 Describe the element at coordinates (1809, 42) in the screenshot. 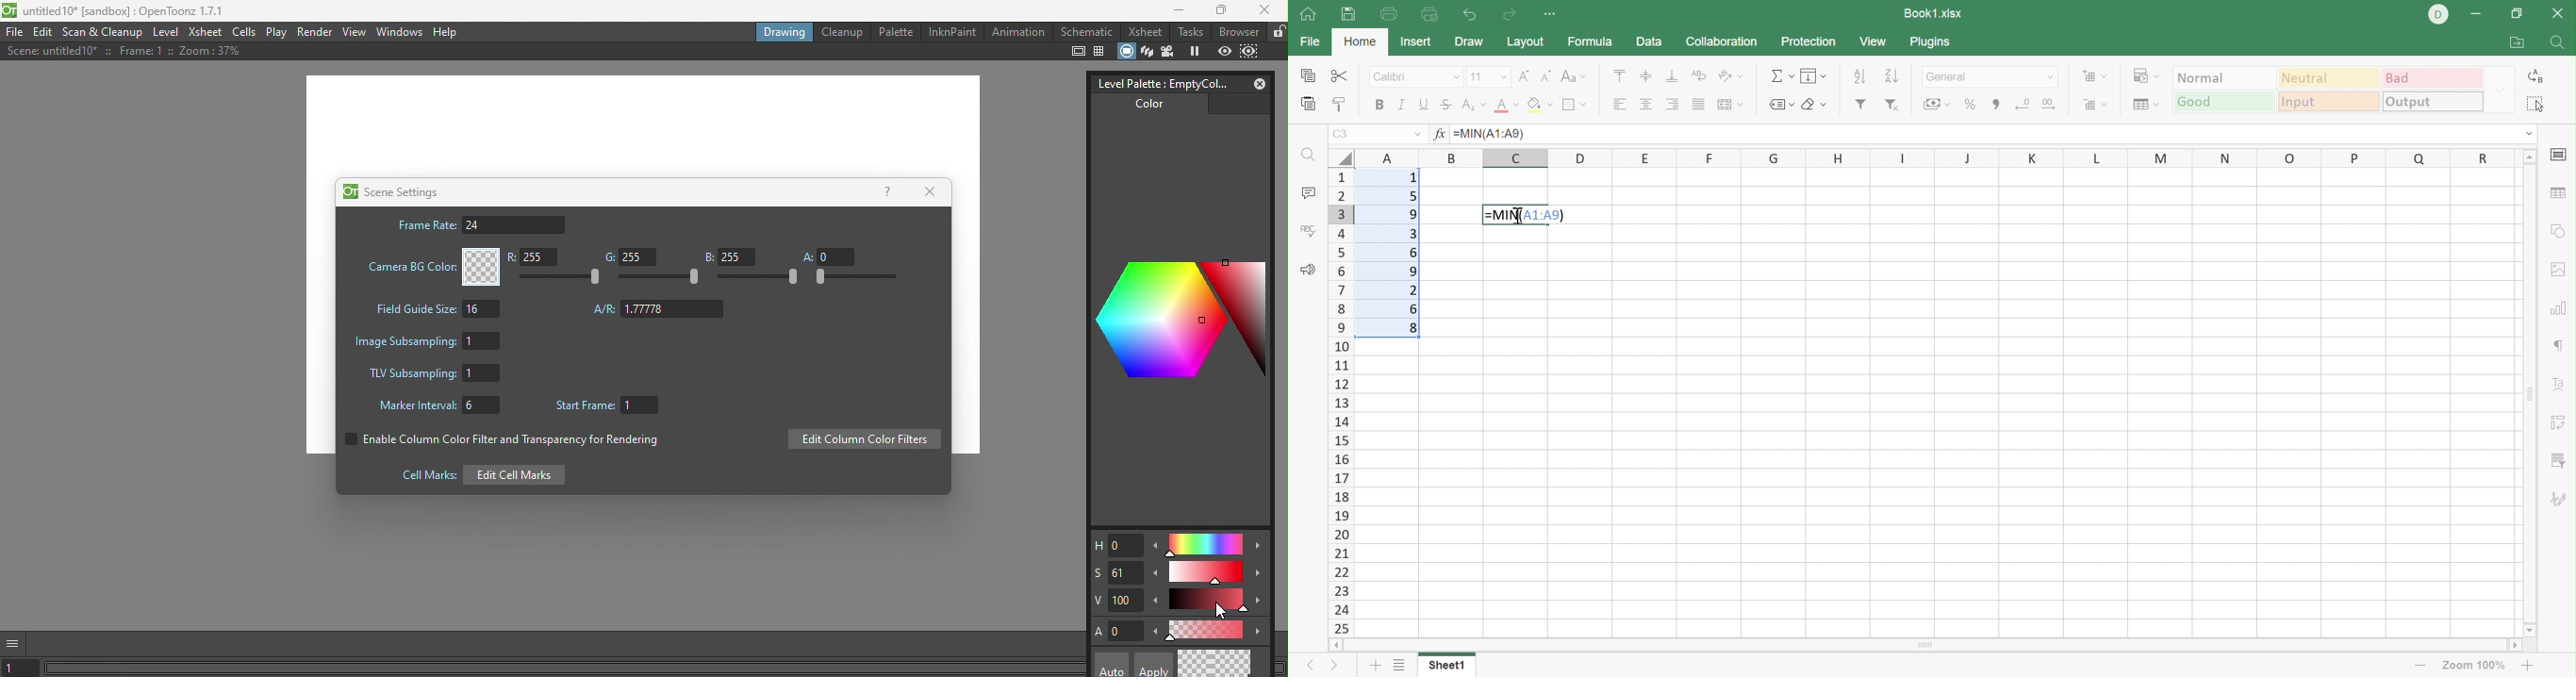

I see `Protection` at that location.